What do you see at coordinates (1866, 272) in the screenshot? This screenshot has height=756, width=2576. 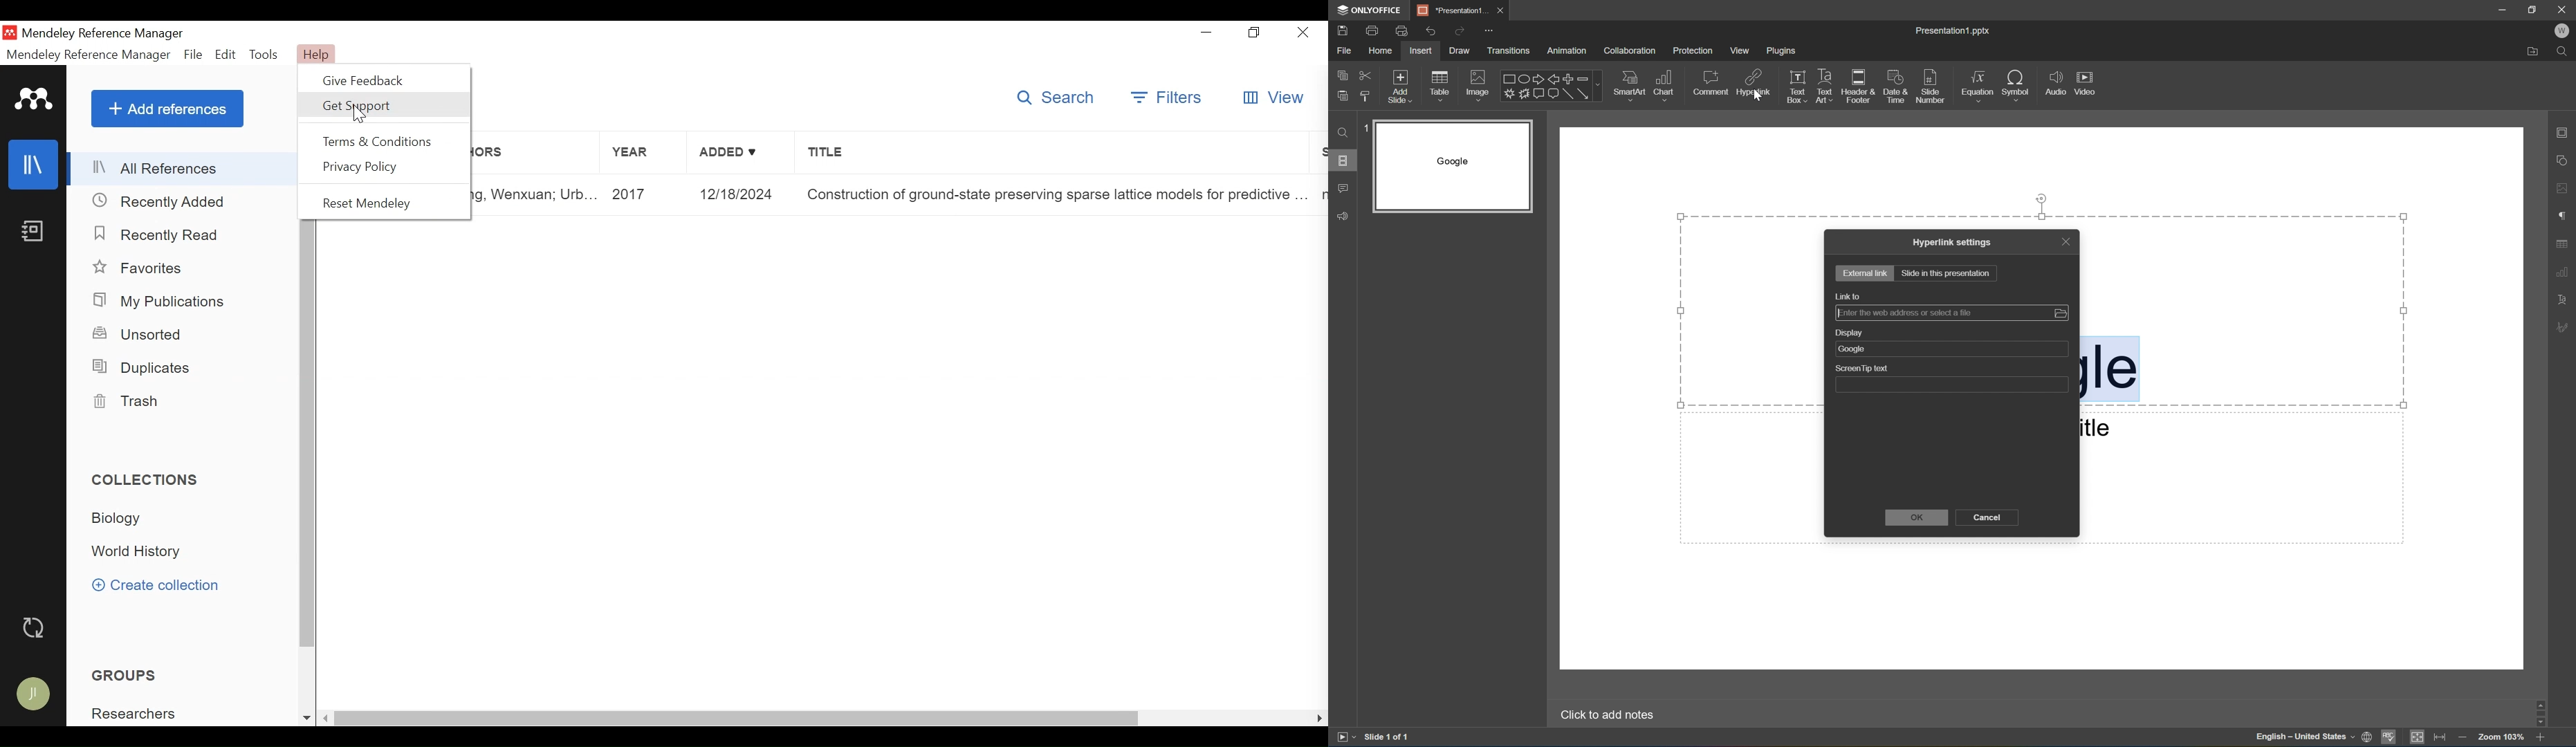 I see `External link` at bounding box center [1866, 272].